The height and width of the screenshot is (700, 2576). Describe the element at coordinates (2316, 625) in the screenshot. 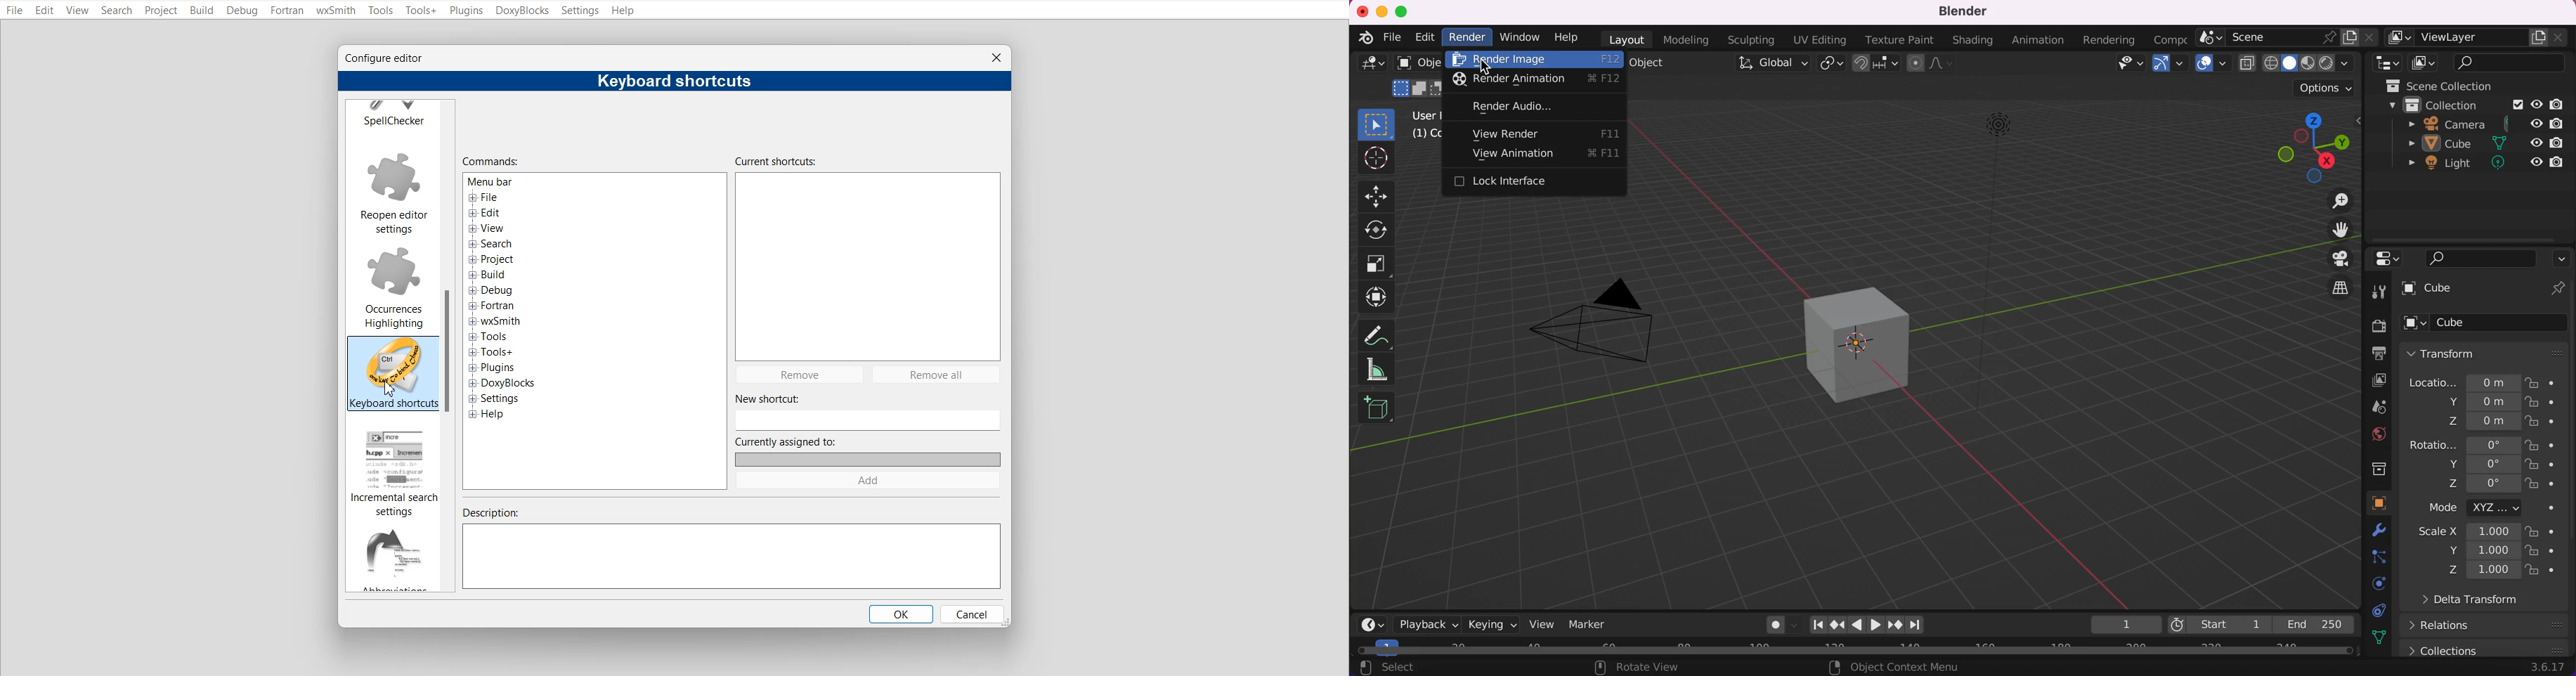

I see `end 250` at that location.